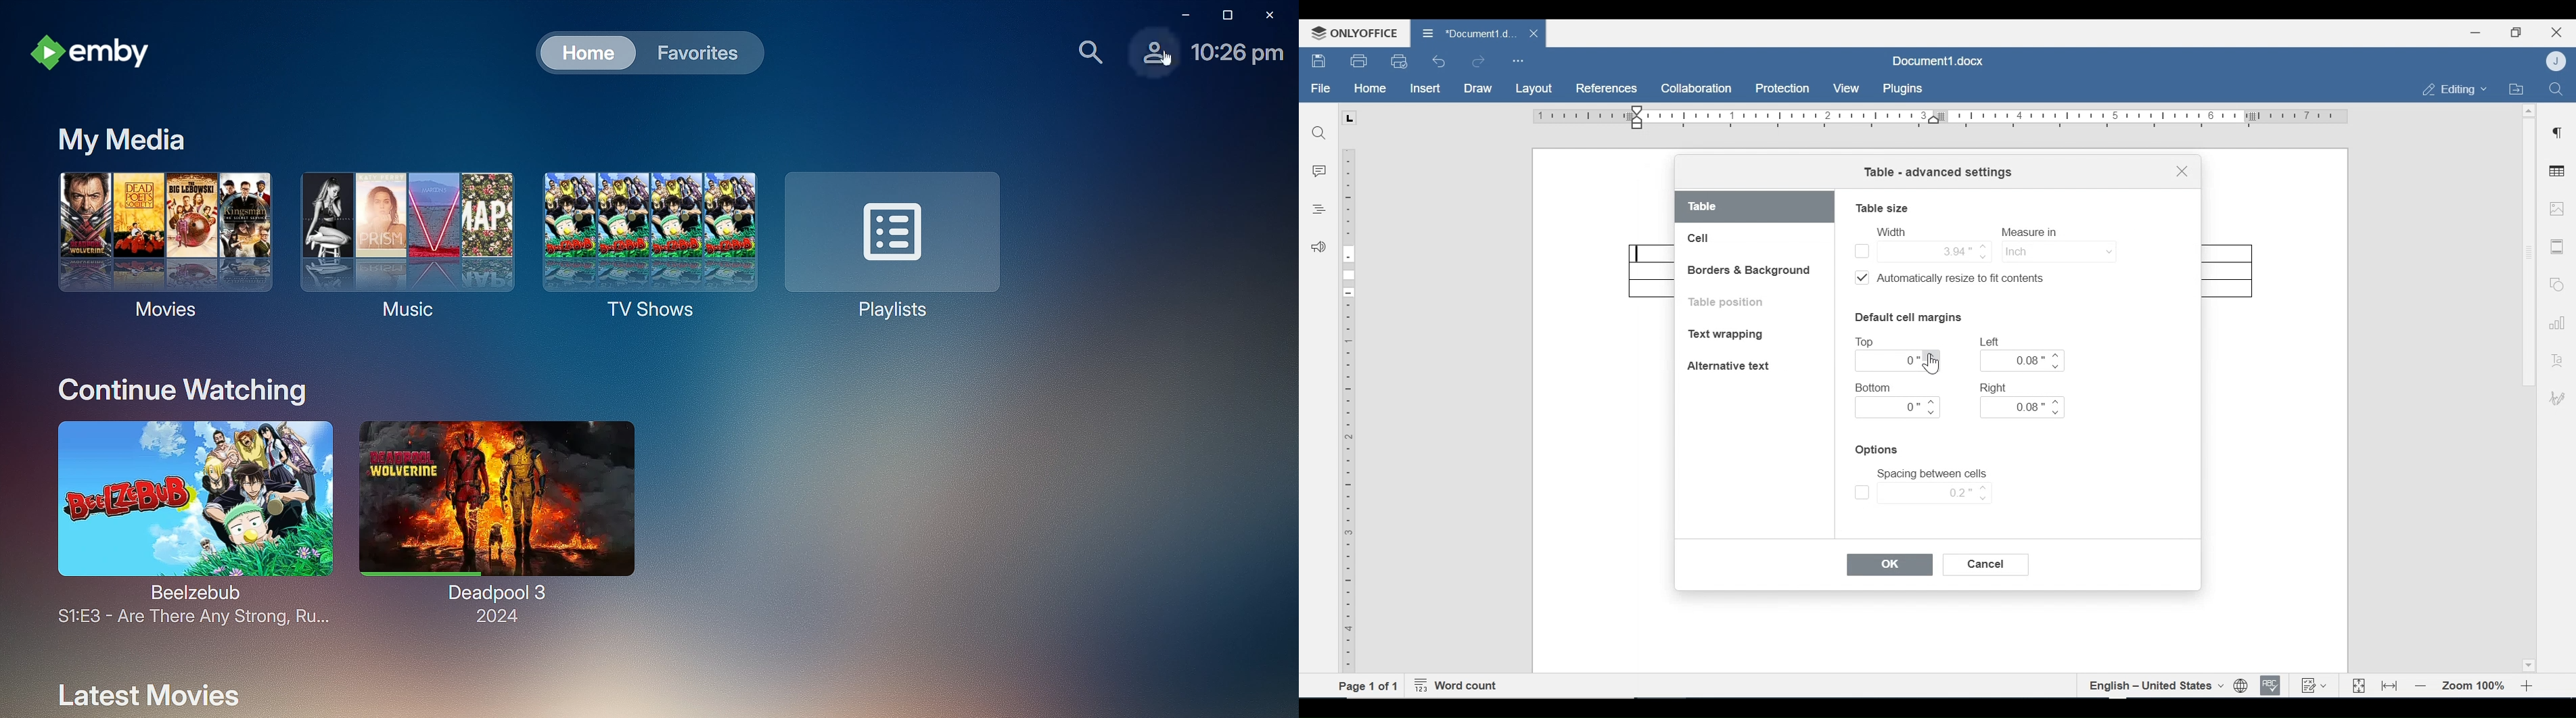  I want to click on Favorites, so click(697, 52).